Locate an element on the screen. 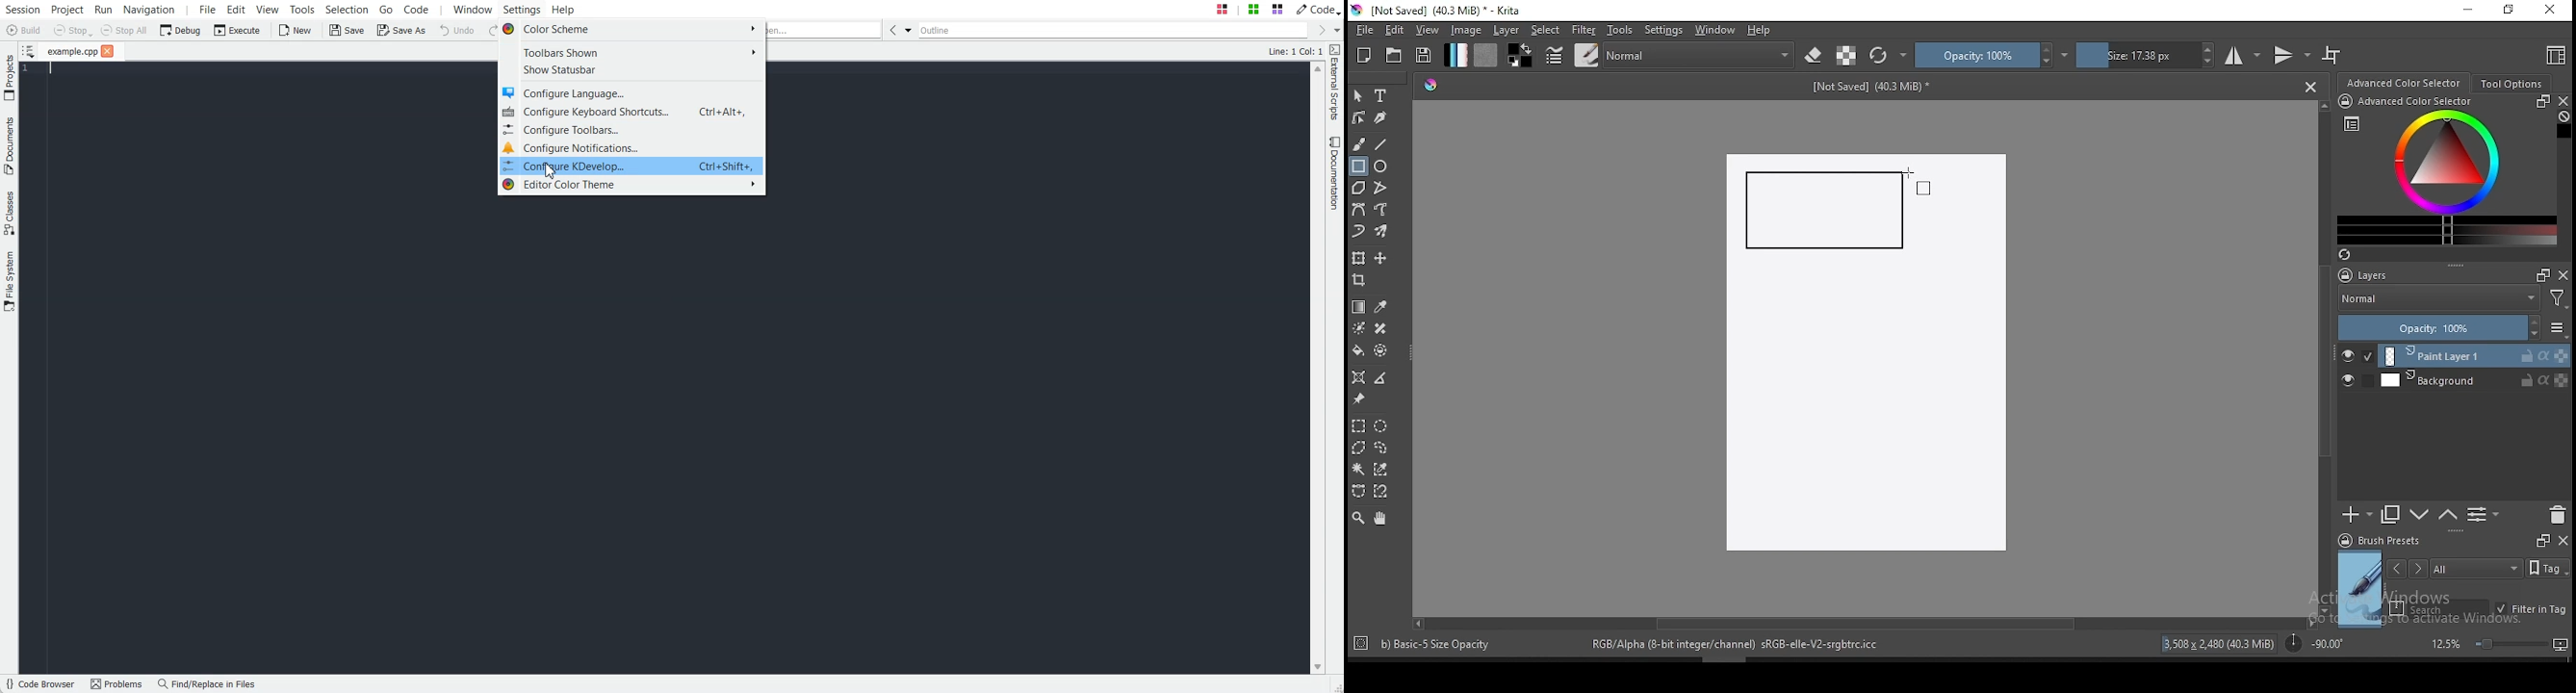  wrap around mode is located at coordinates (2332, 55).